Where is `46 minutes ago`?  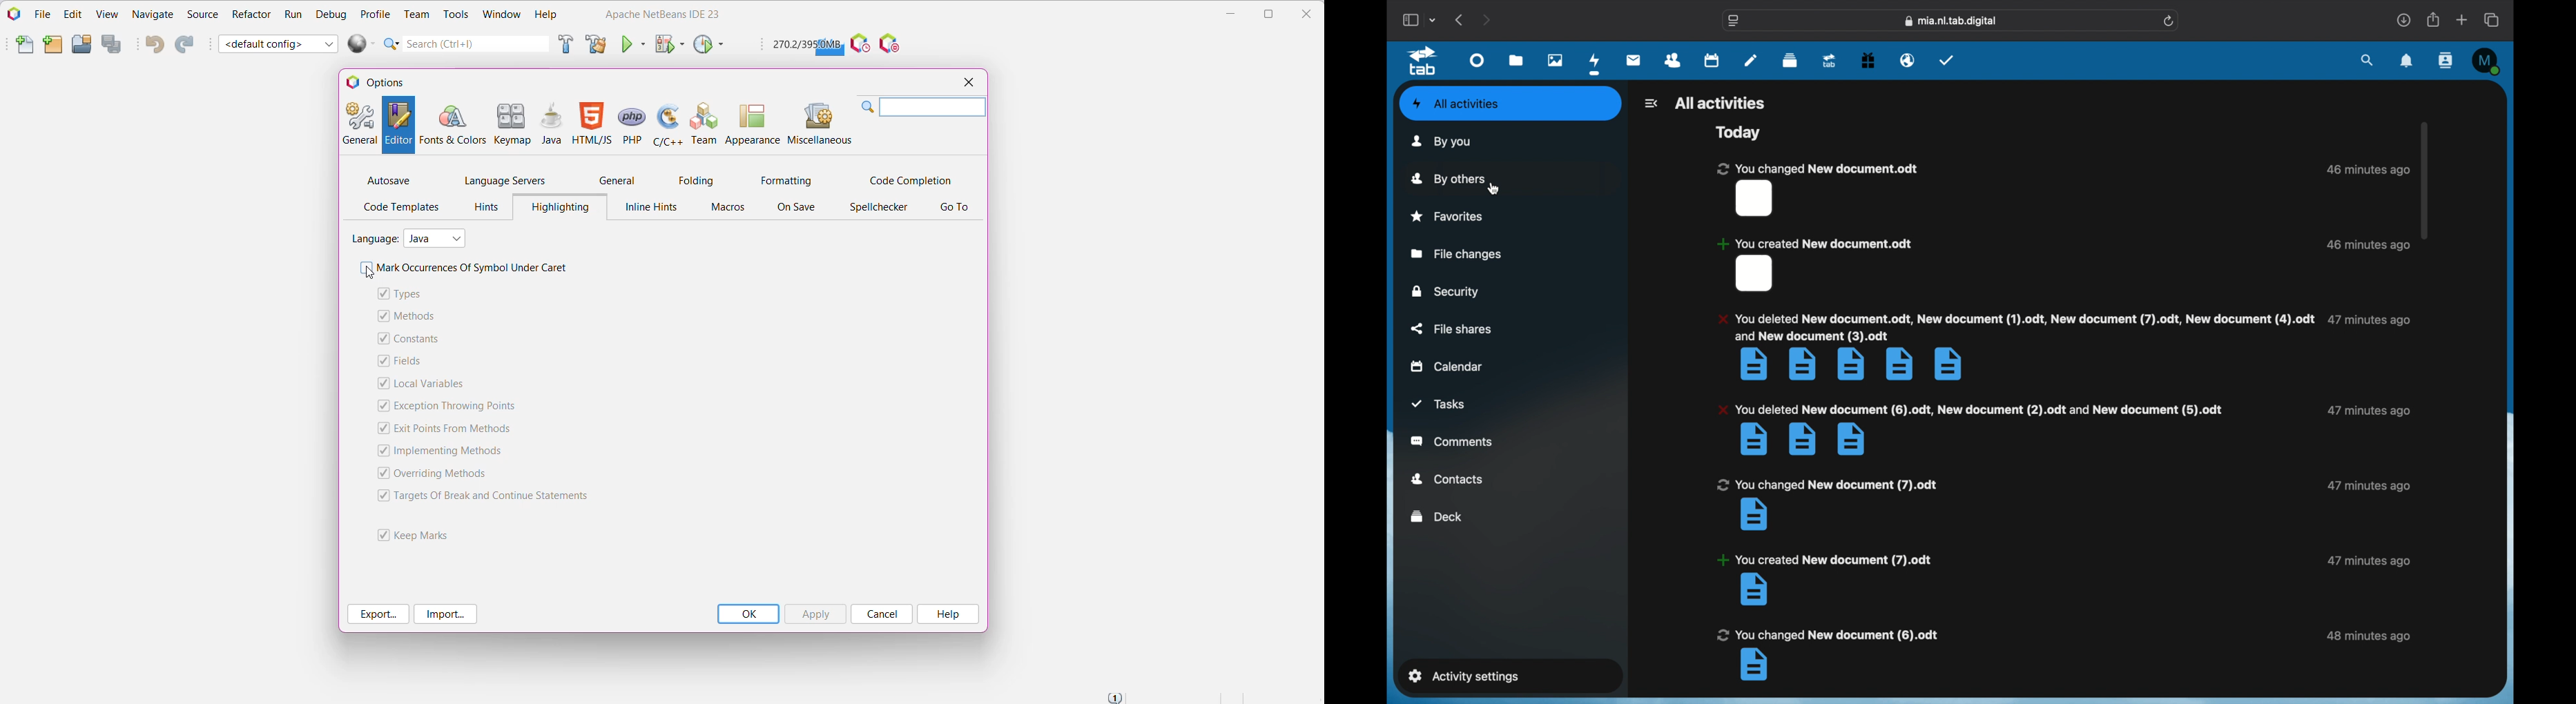
46 minutes ago is located at coordinates (2366, 170).